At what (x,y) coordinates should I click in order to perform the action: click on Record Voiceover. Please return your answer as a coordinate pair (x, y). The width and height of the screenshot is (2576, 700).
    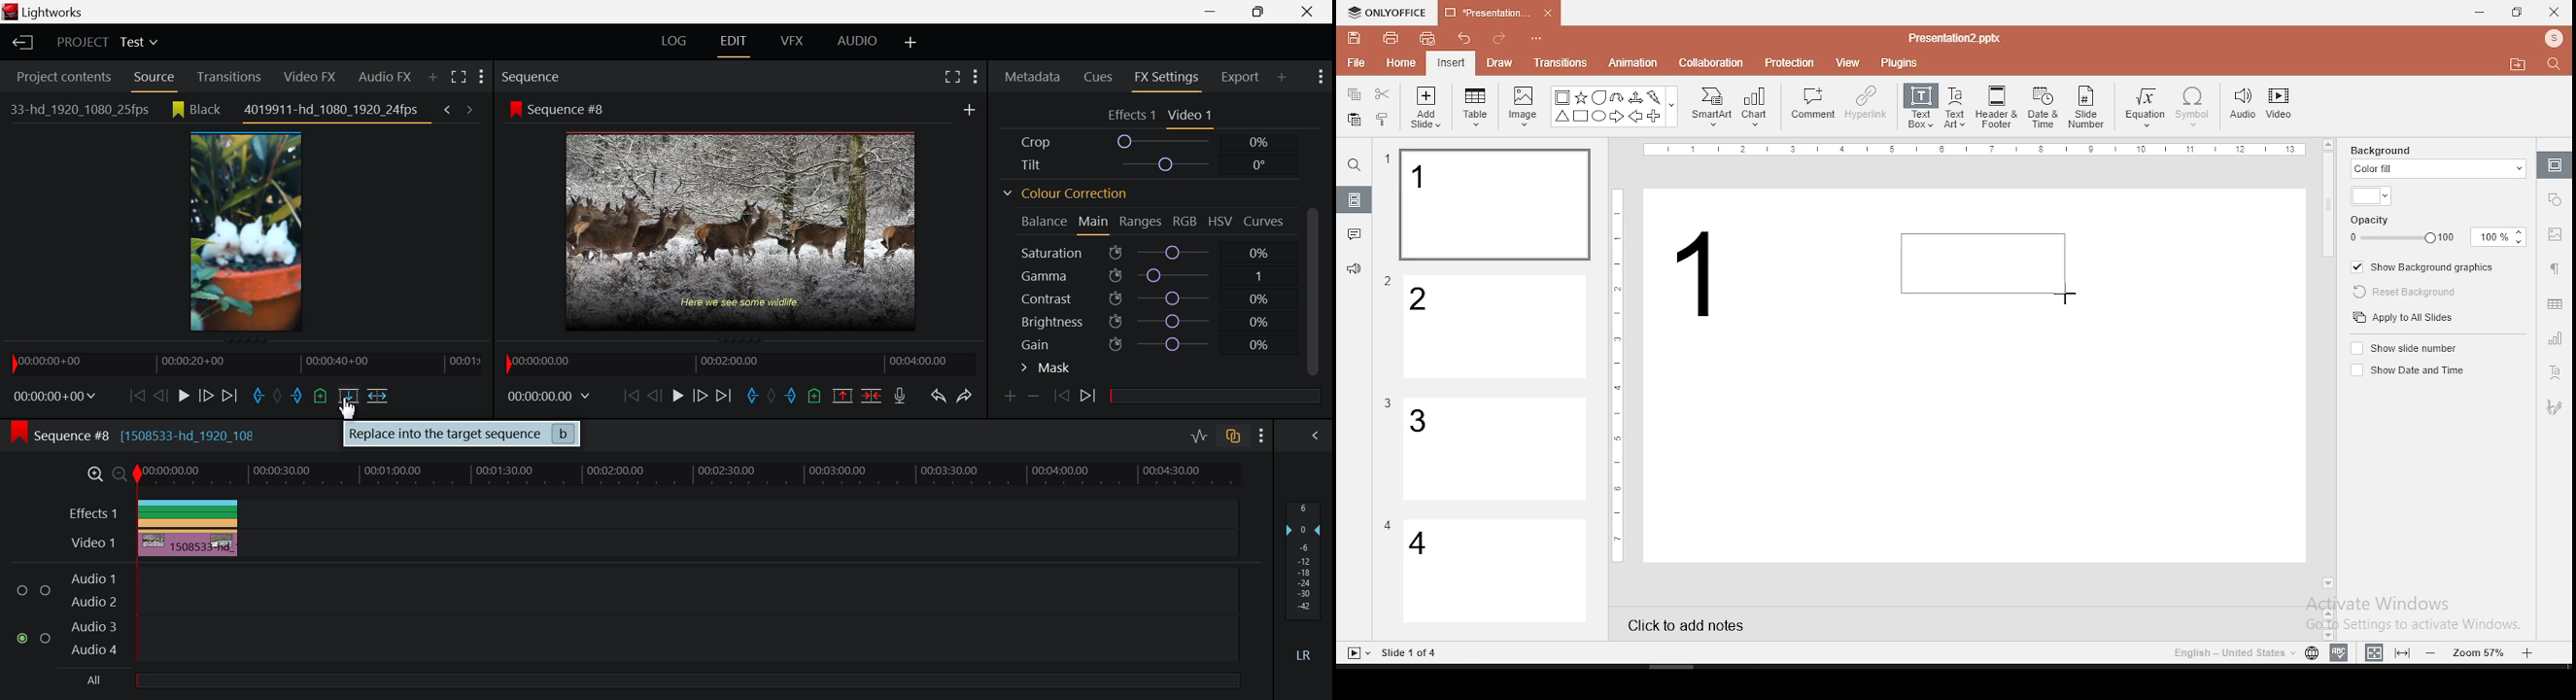
    Looking at the image, I should click on (901, 398).